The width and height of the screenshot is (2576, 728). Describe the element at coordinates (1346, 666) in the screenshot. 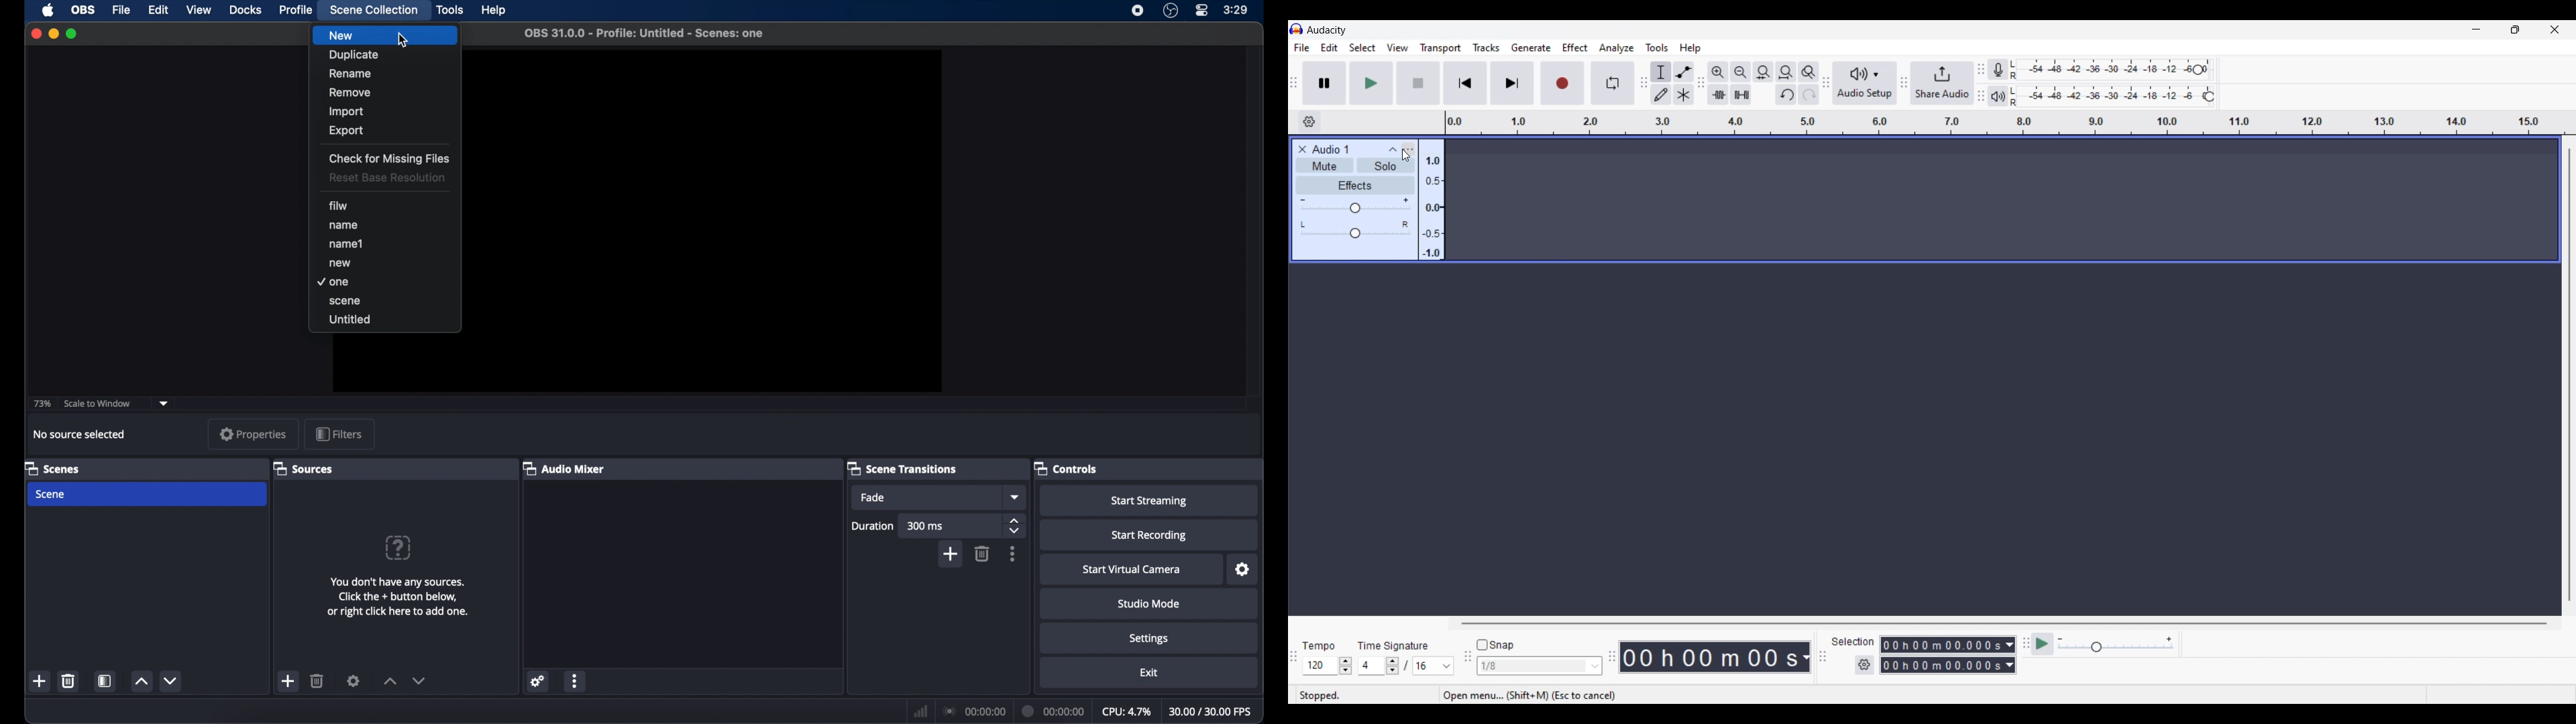

I see `Increase/Decrease tempo` at that location.